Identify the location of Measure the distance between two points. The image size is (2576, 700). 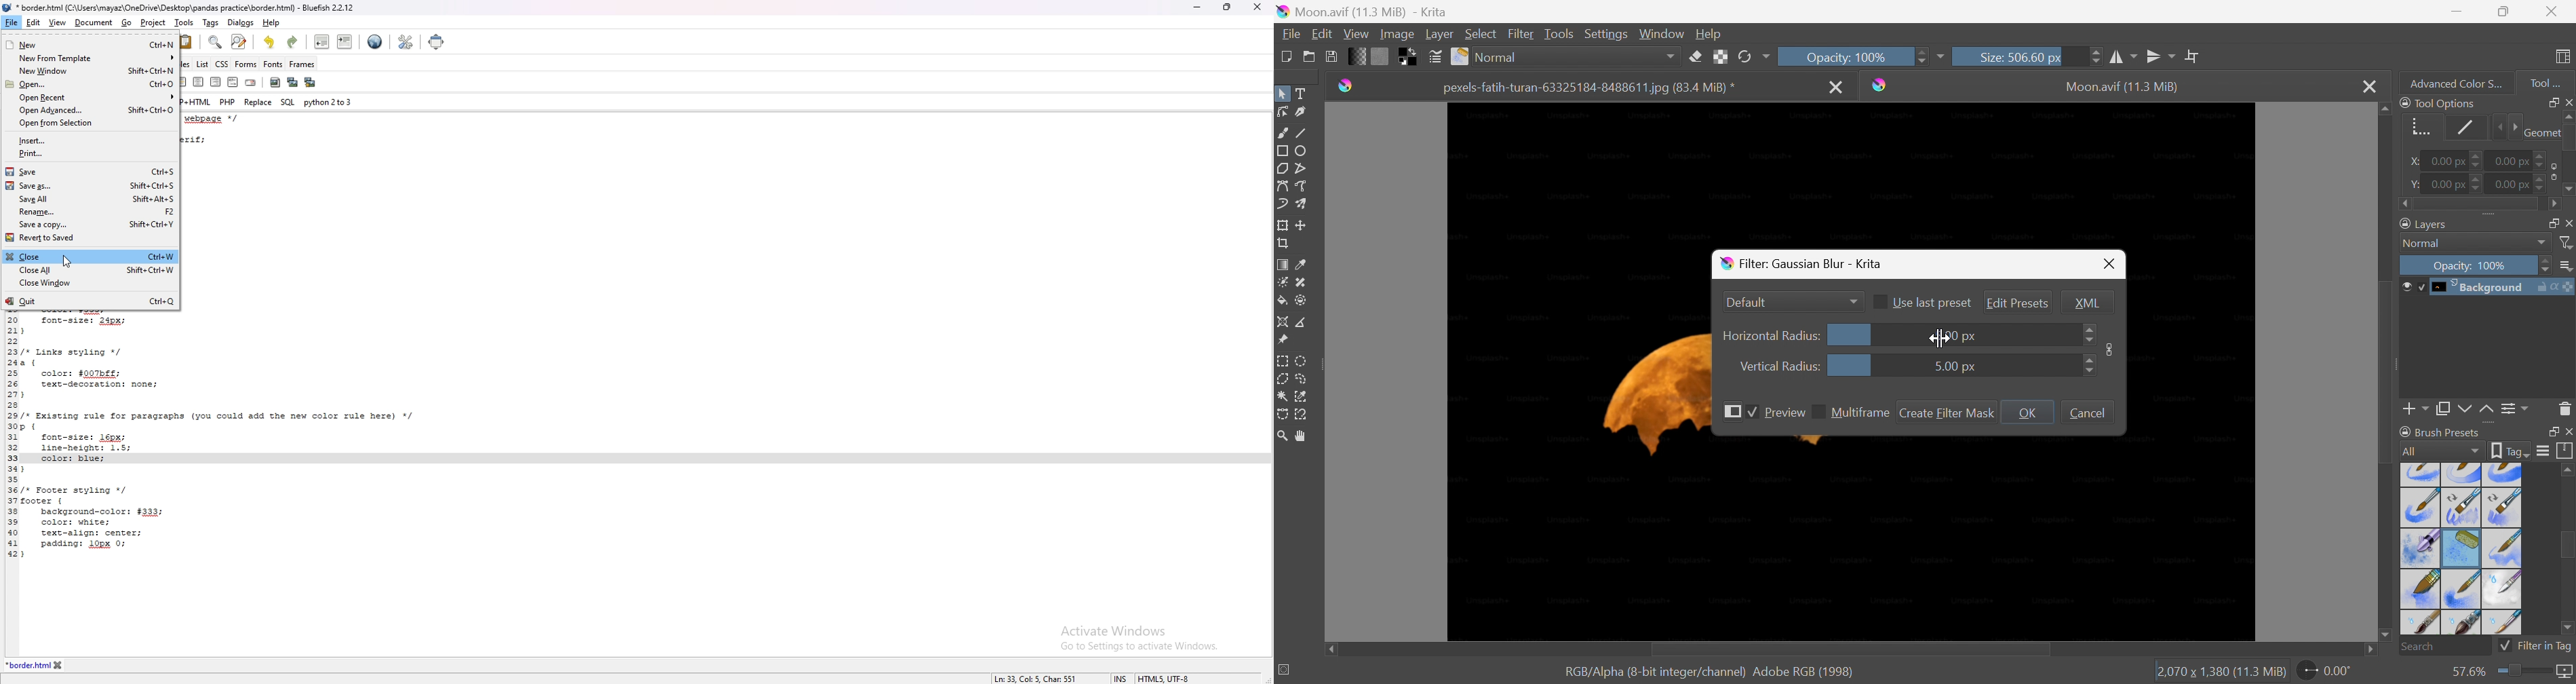
(1302, 322).